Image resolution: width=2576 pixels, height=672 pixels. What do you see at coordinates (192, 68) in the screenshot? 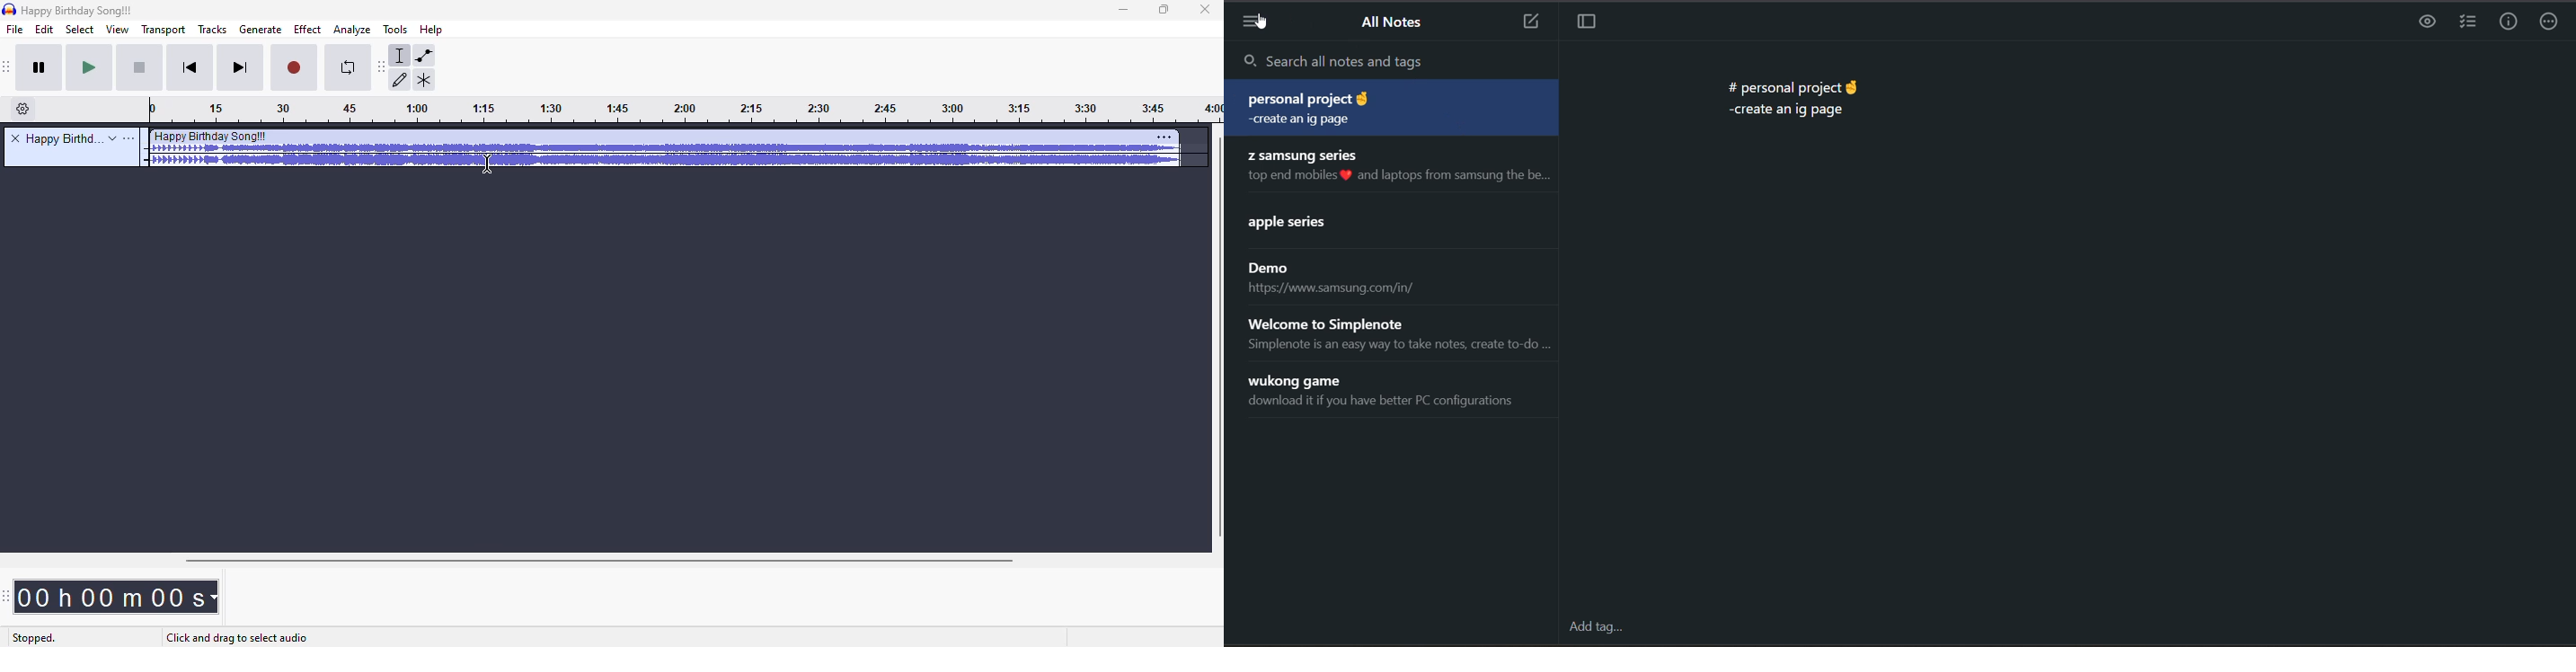
I see `skip to start` at bounding box center [192, 68].